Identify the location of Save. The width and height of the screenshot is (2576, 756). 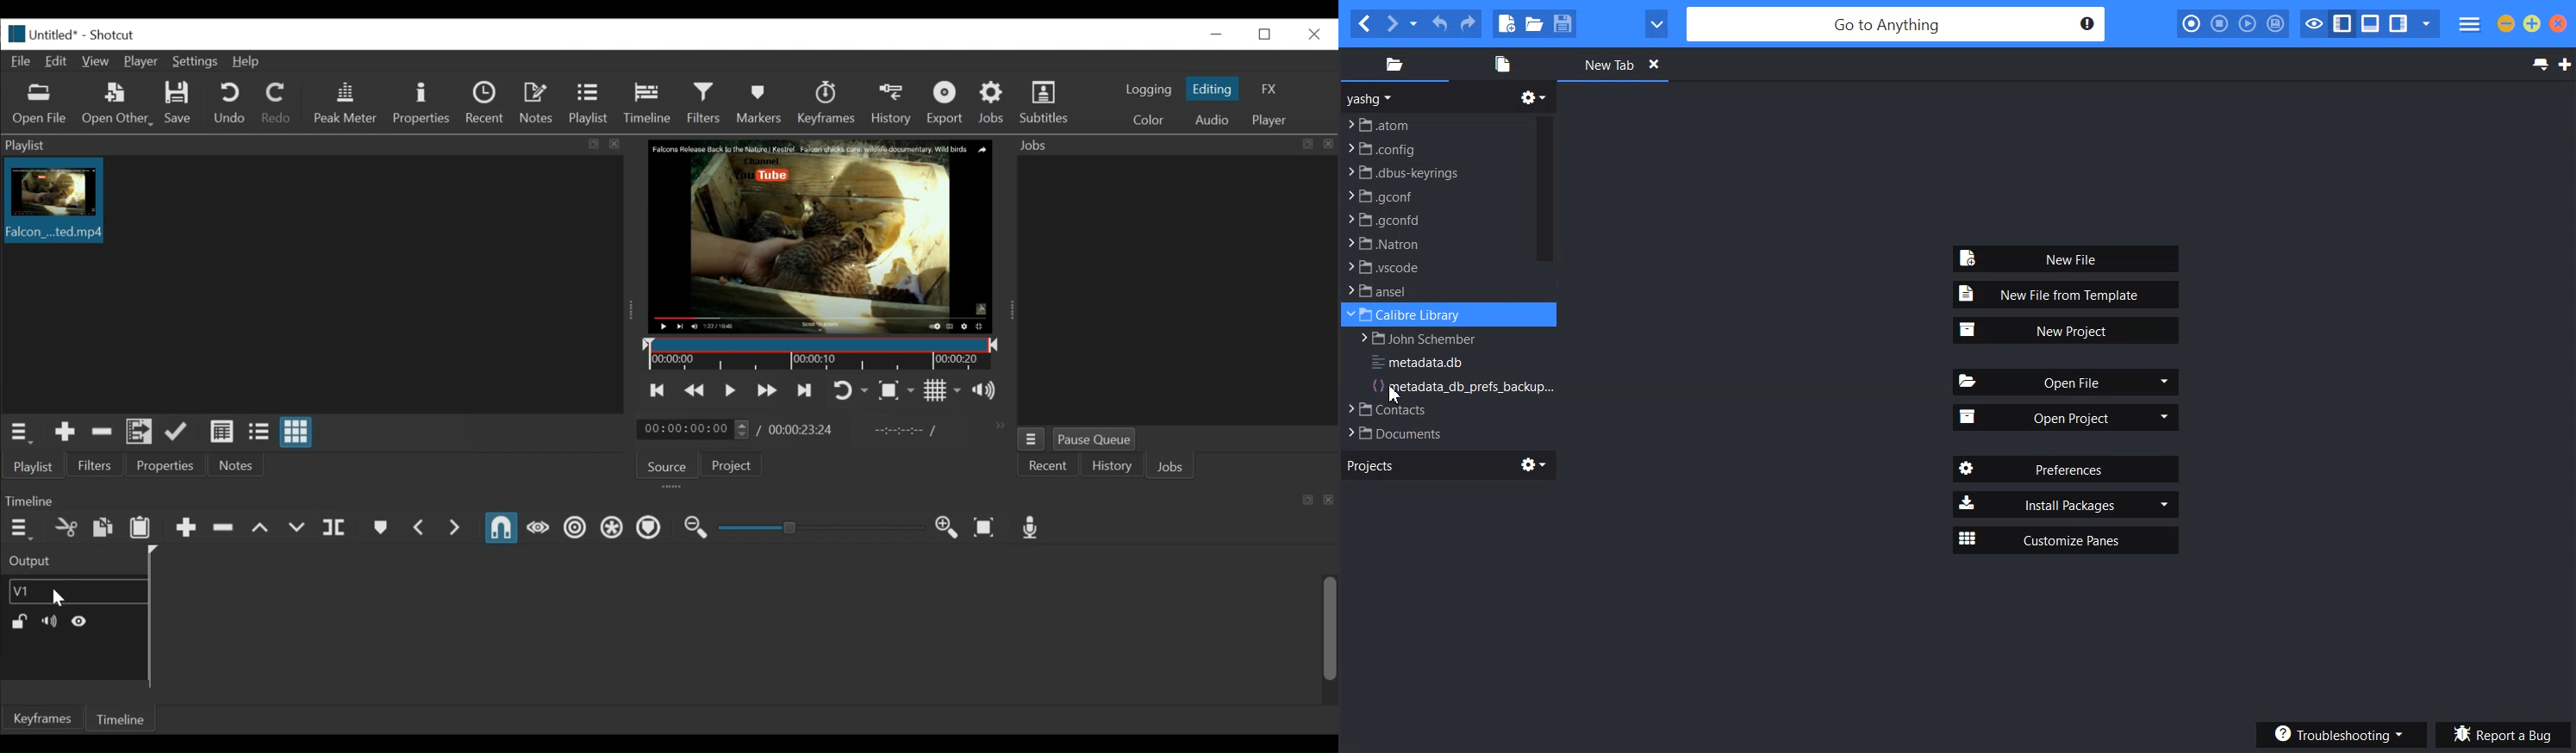
(181, 102).